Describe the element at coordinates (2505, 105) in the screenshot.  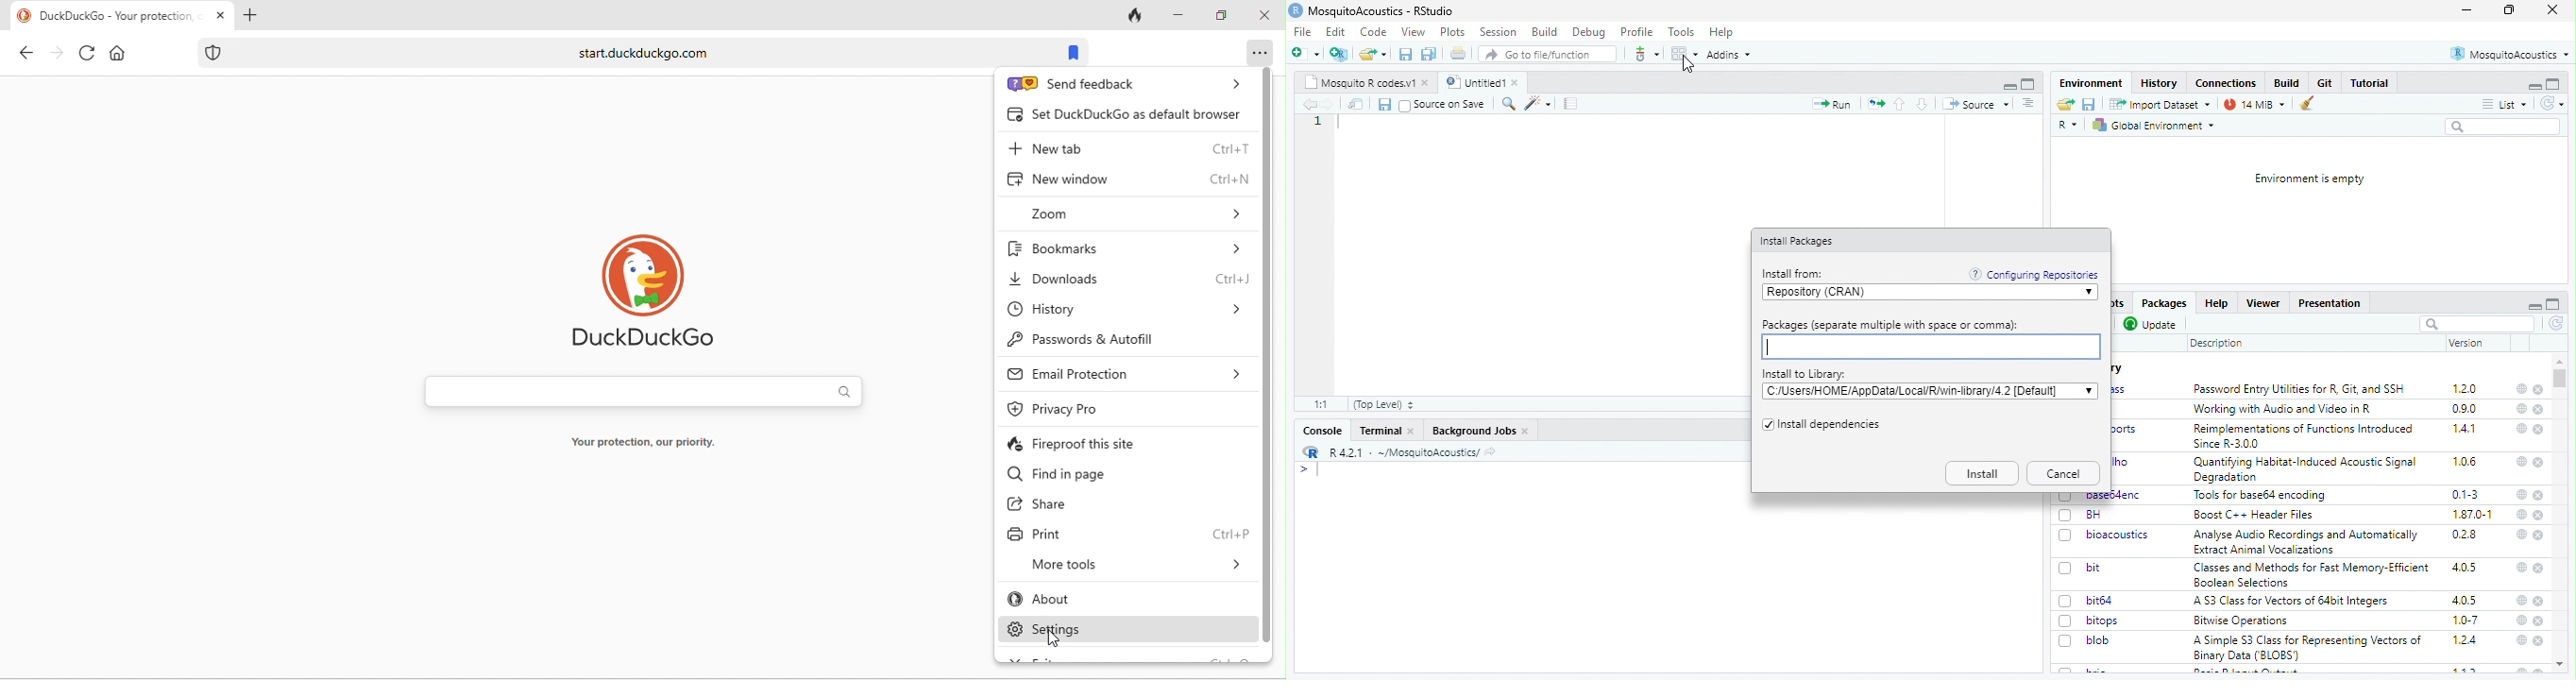
I see `list` at that location.